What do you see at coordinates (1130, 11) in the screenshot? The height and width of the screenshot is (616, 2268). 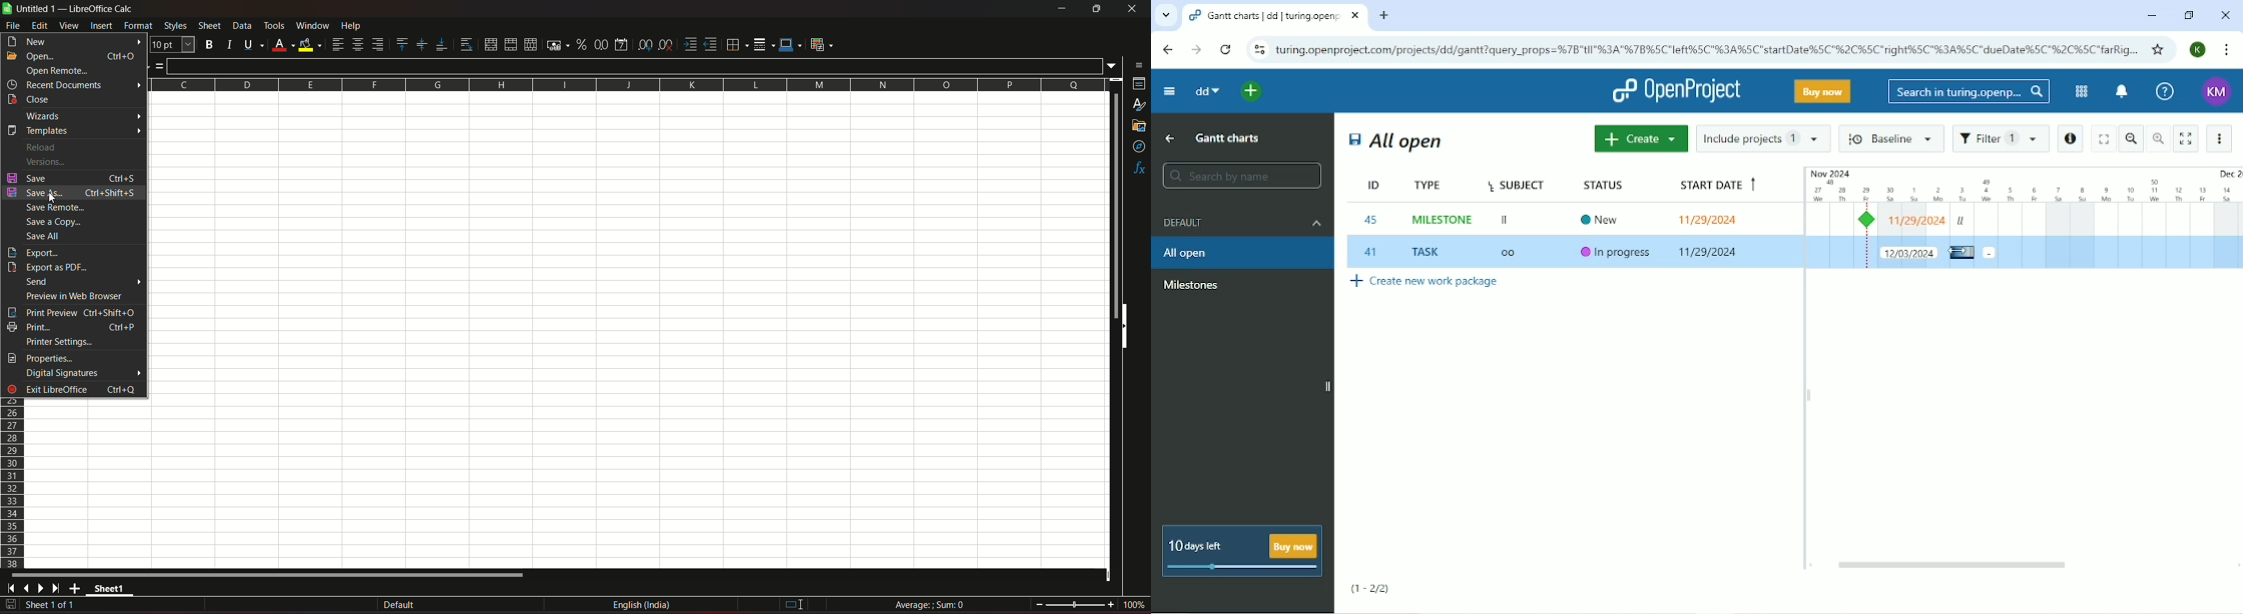 I see `close` at bounding box center [1130, 11].